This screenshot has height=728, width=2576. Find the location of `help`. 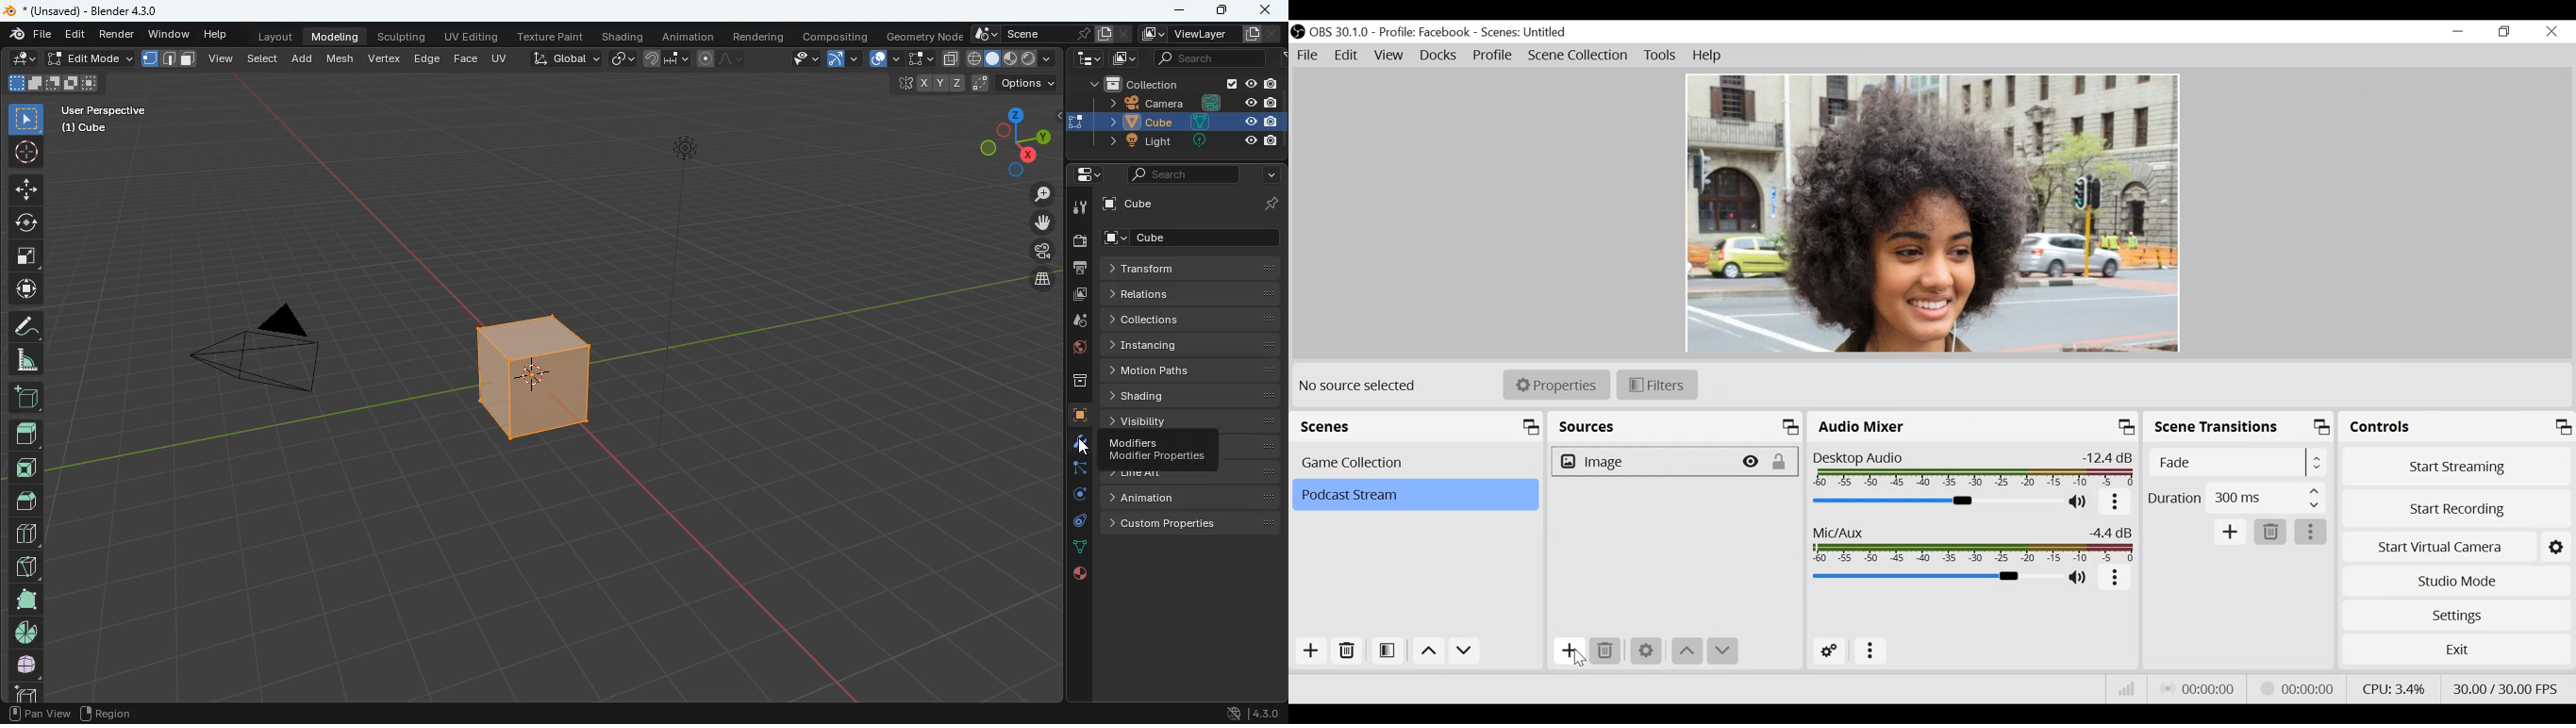

help is located at coordinates (214, 35).